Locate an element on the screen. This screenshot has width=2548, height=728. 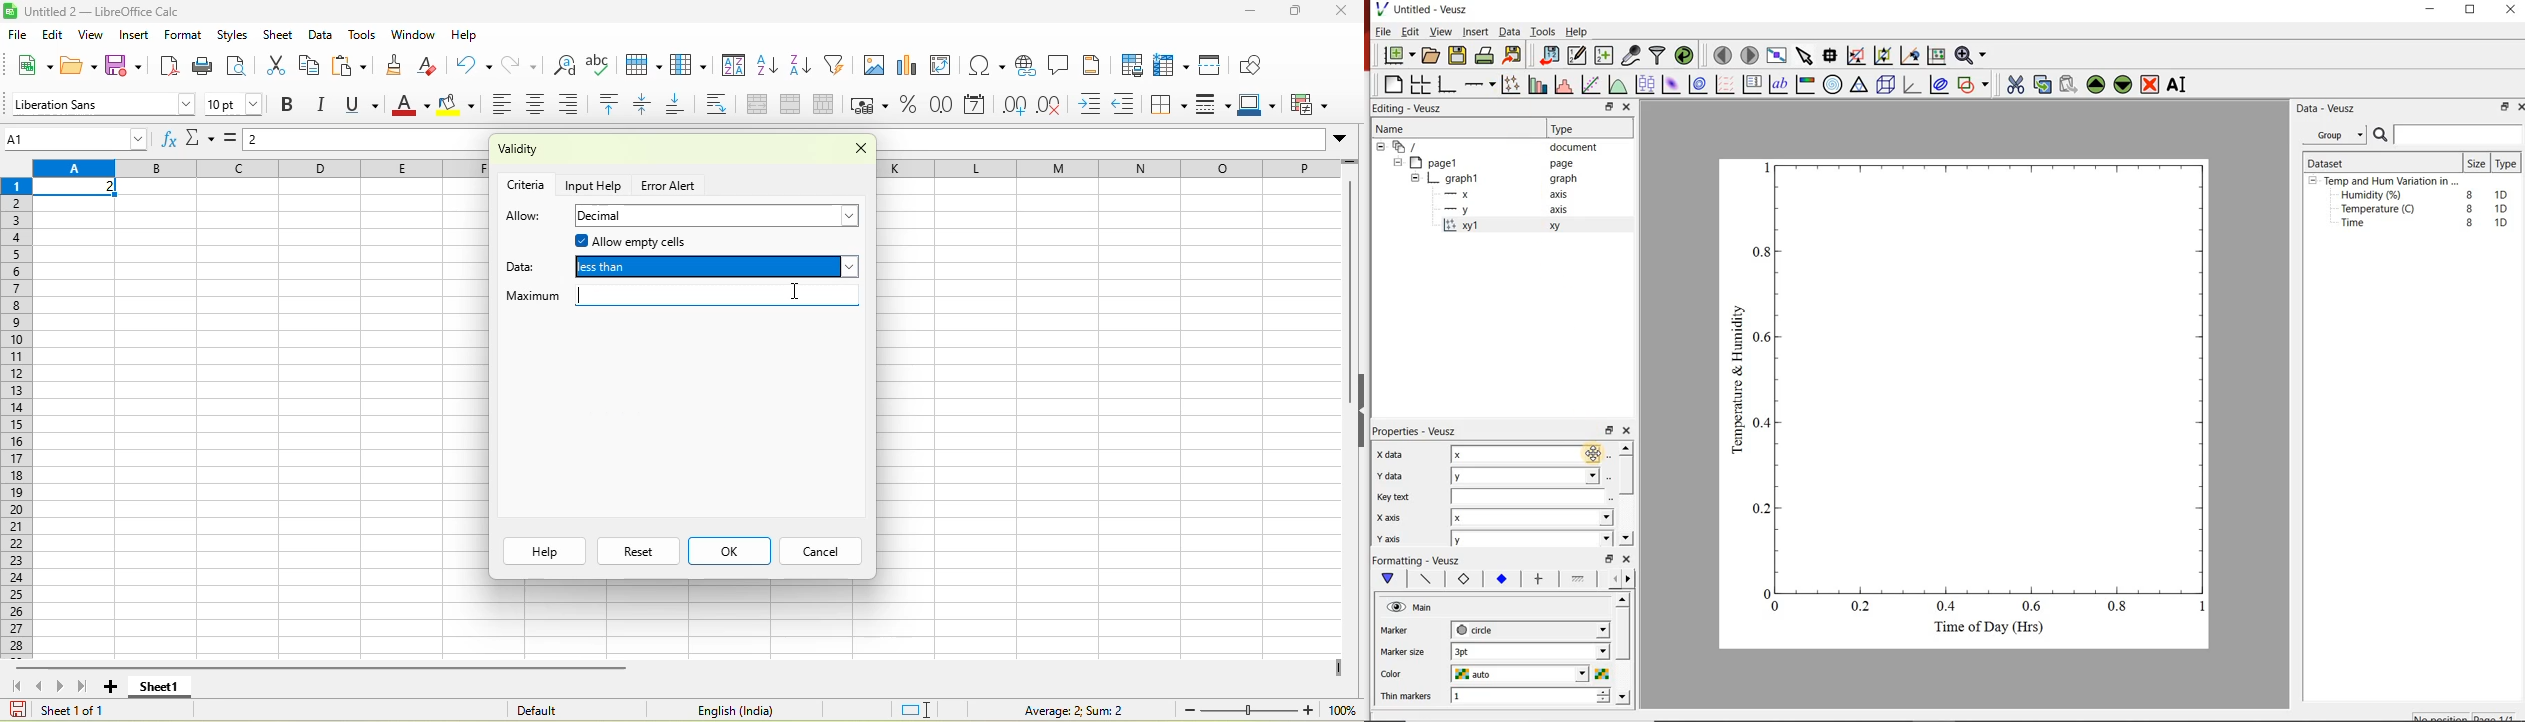
chart is located at coordinates (909, 67).